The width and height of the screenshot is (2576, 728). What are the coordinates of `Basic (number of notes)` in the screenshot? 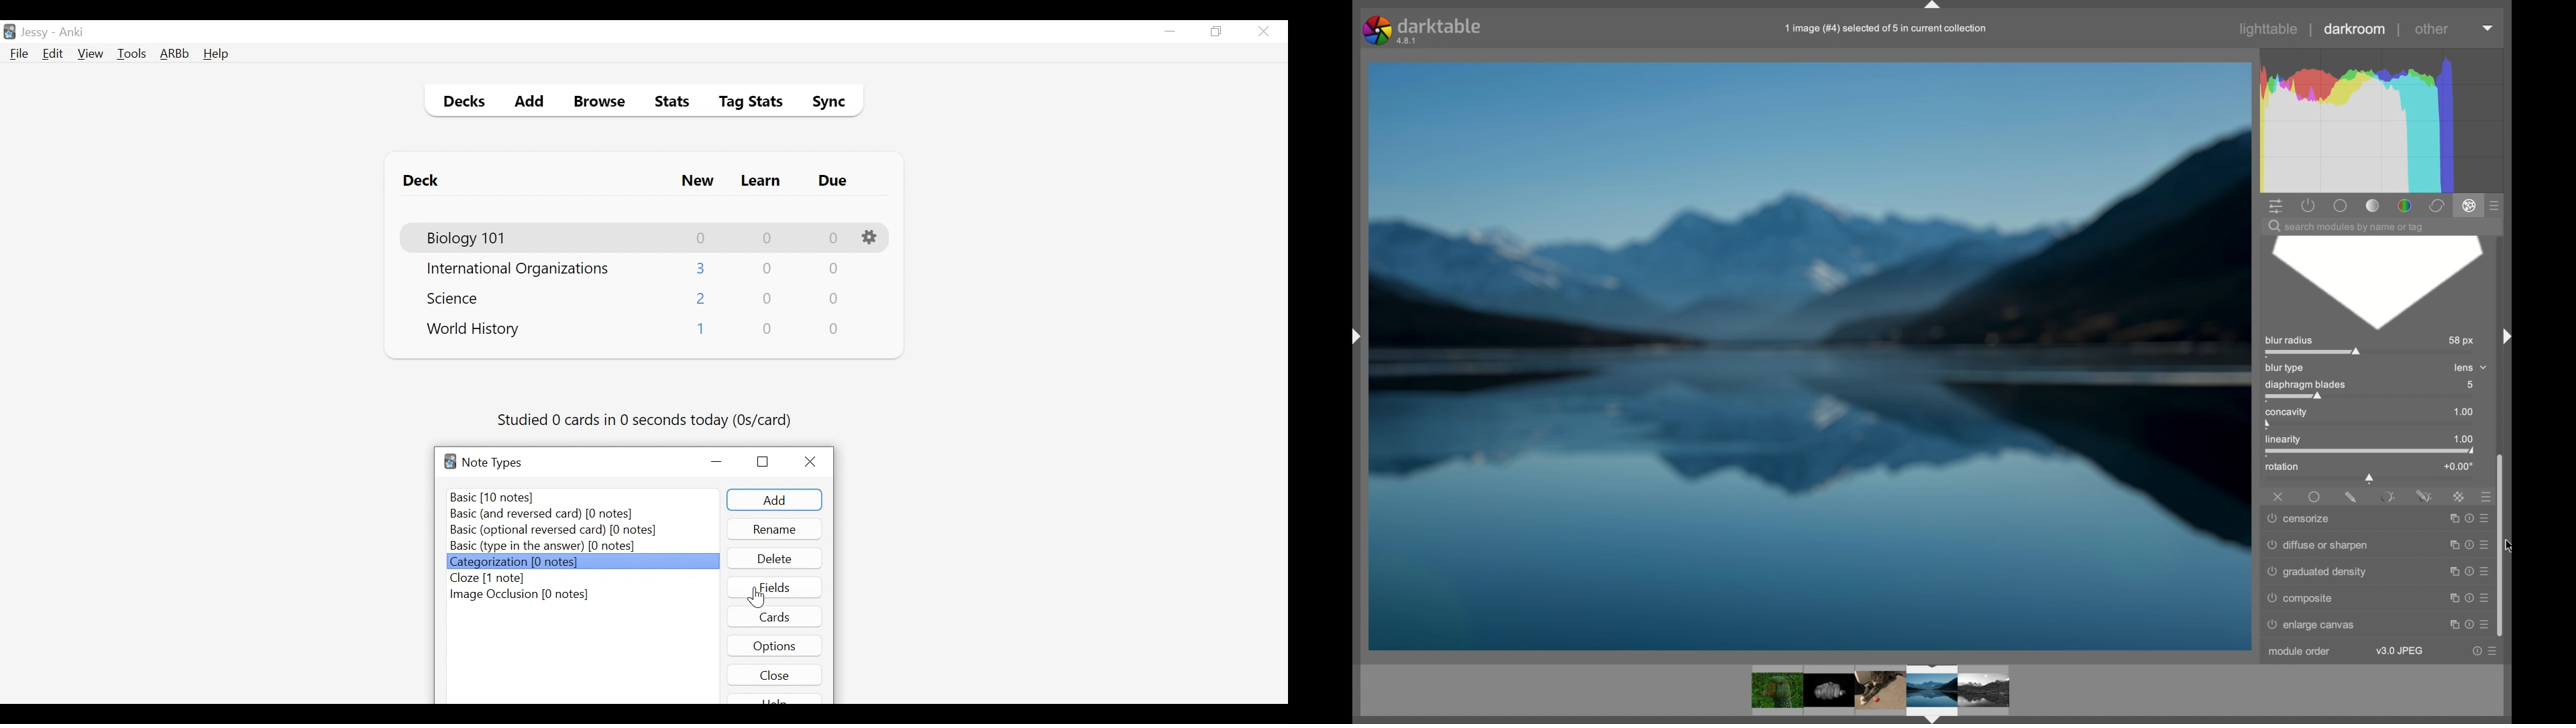 It's located at (584, 497).